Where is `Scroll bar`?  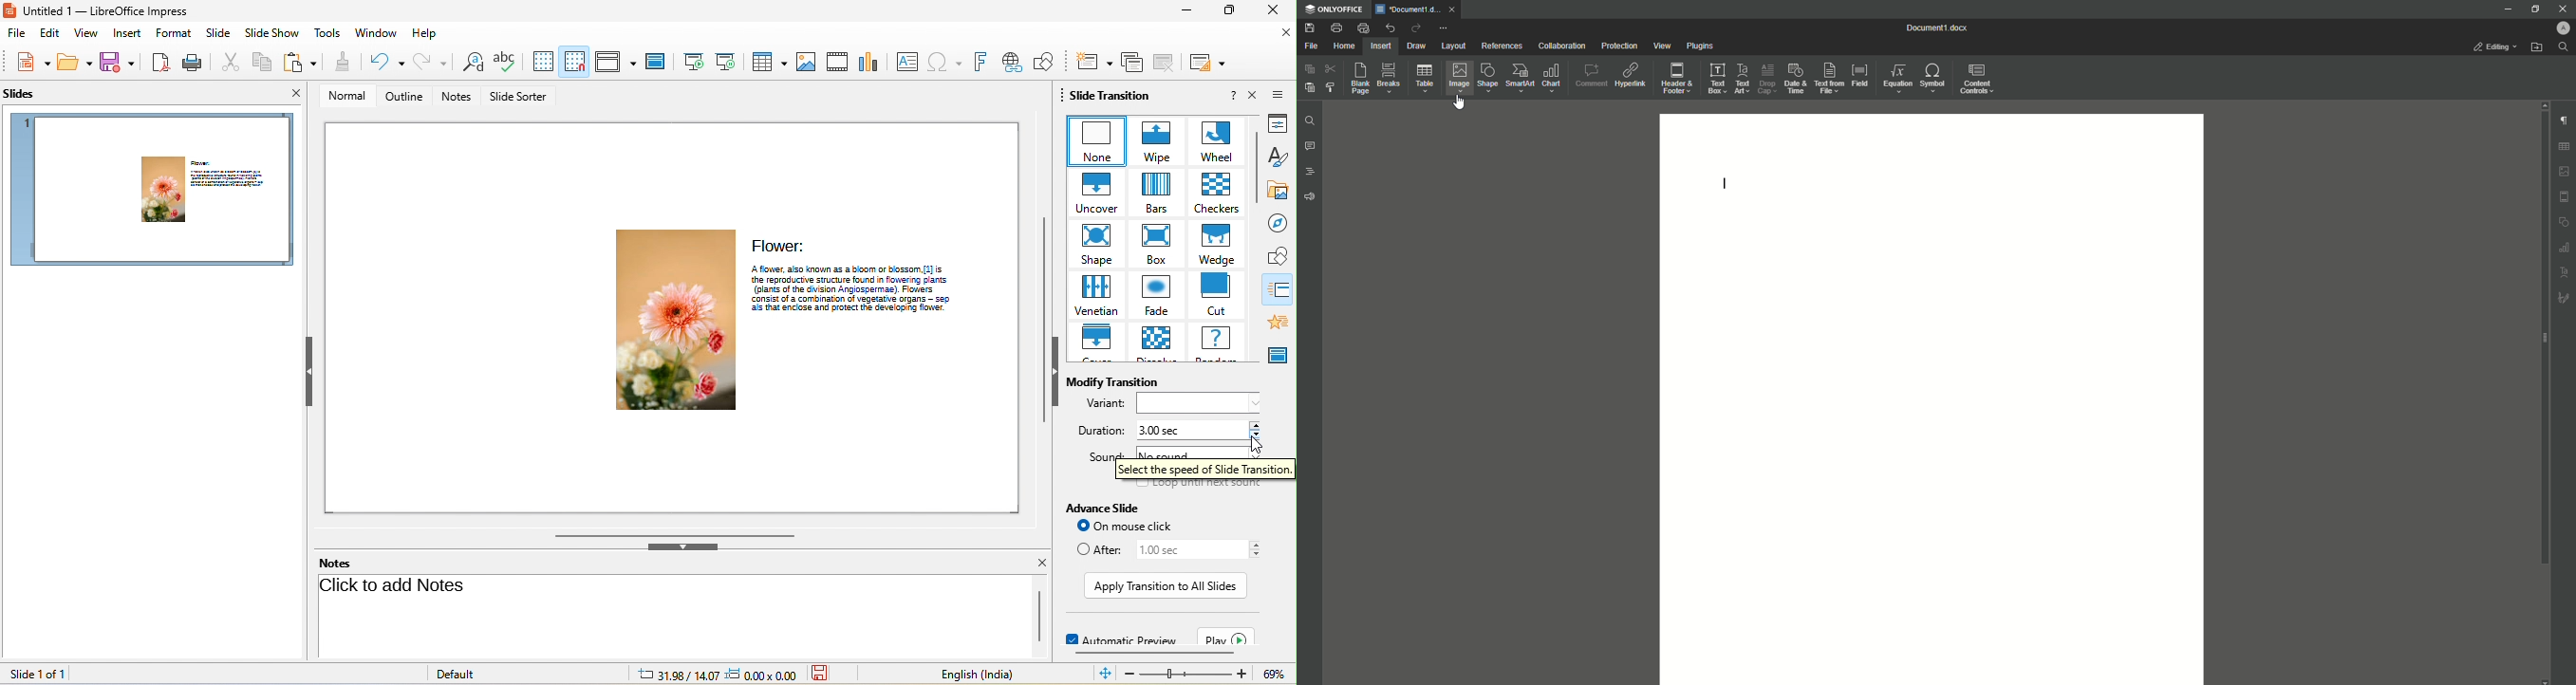
Scroll bar is located at coordinates (2543, 339).